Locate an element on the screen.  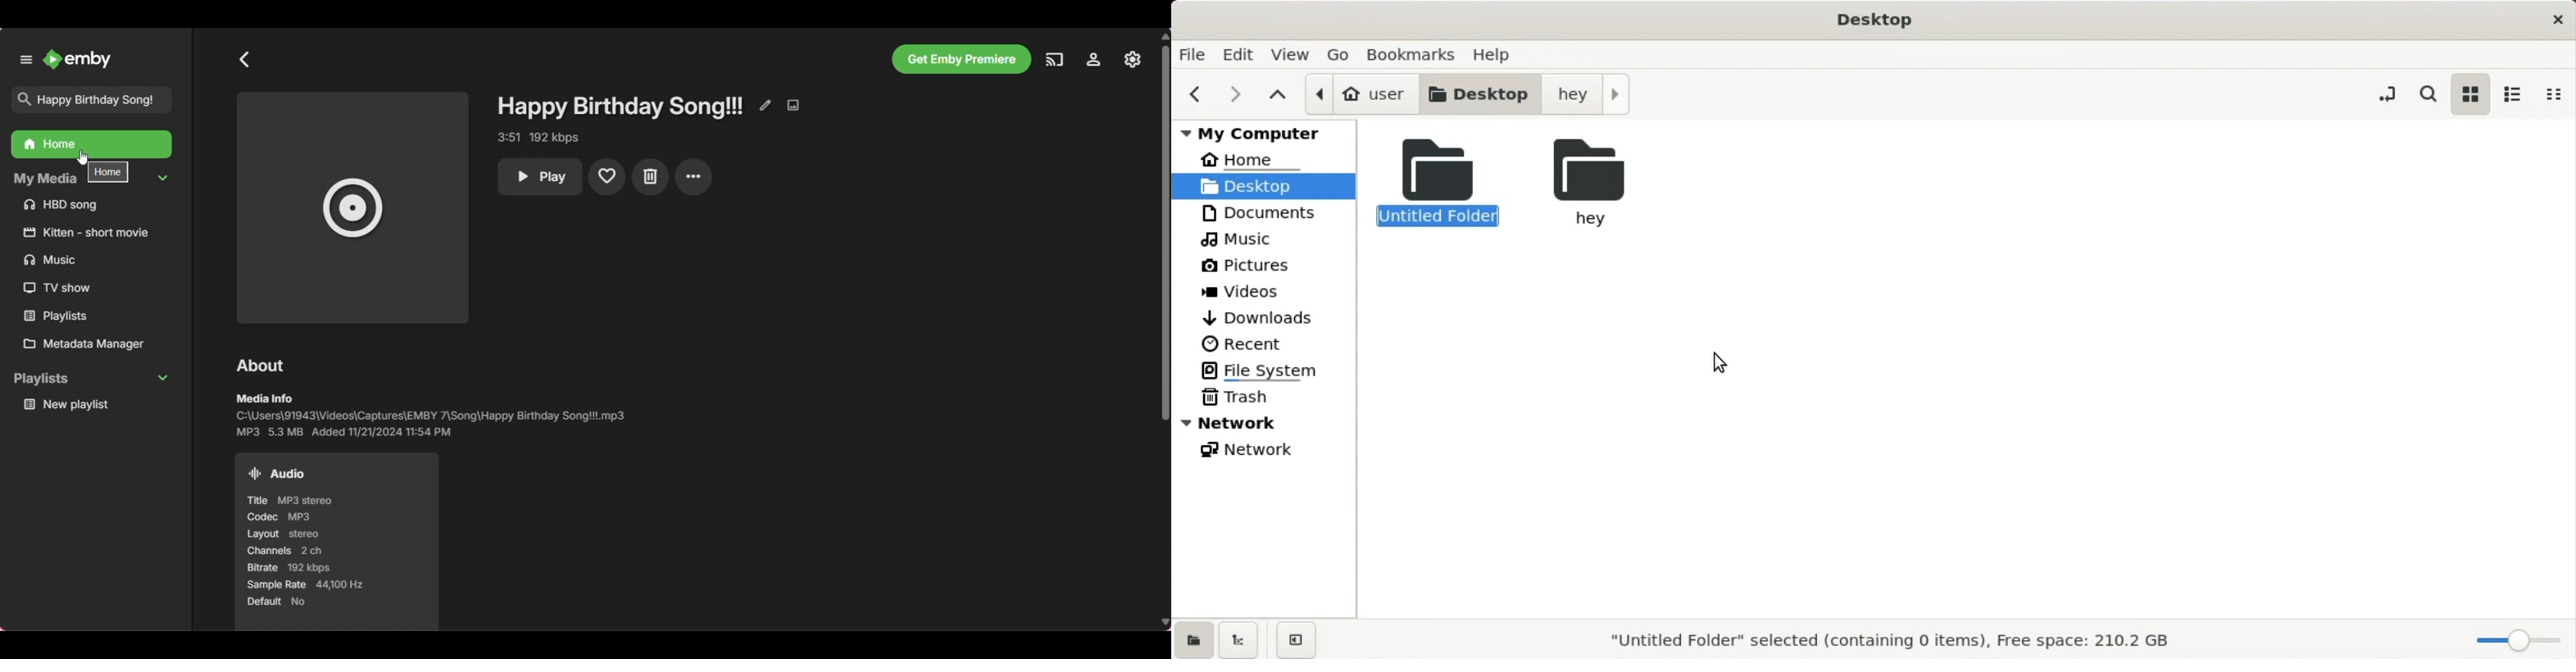
desktop is located at coordinates (1485, 94).